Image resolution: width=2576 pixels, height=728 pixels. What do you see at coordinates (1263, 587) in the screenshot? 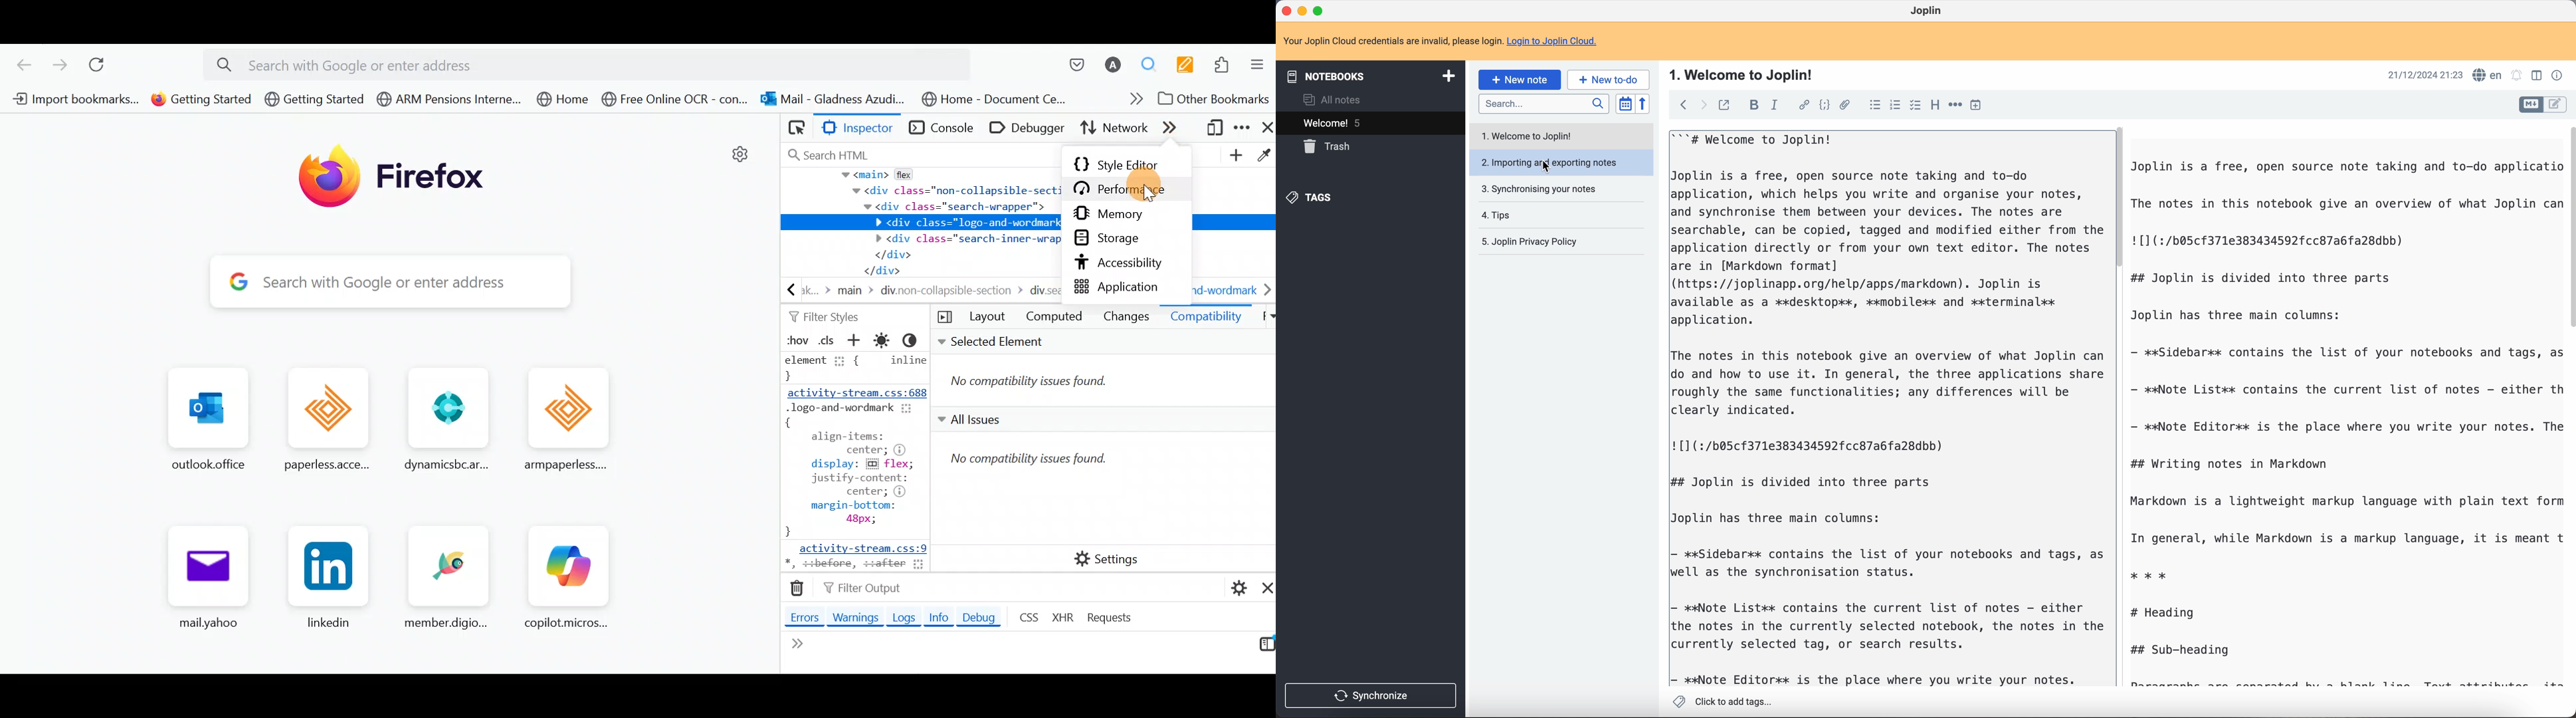
I see `Close split console ` at bounding box center [1263, 587].